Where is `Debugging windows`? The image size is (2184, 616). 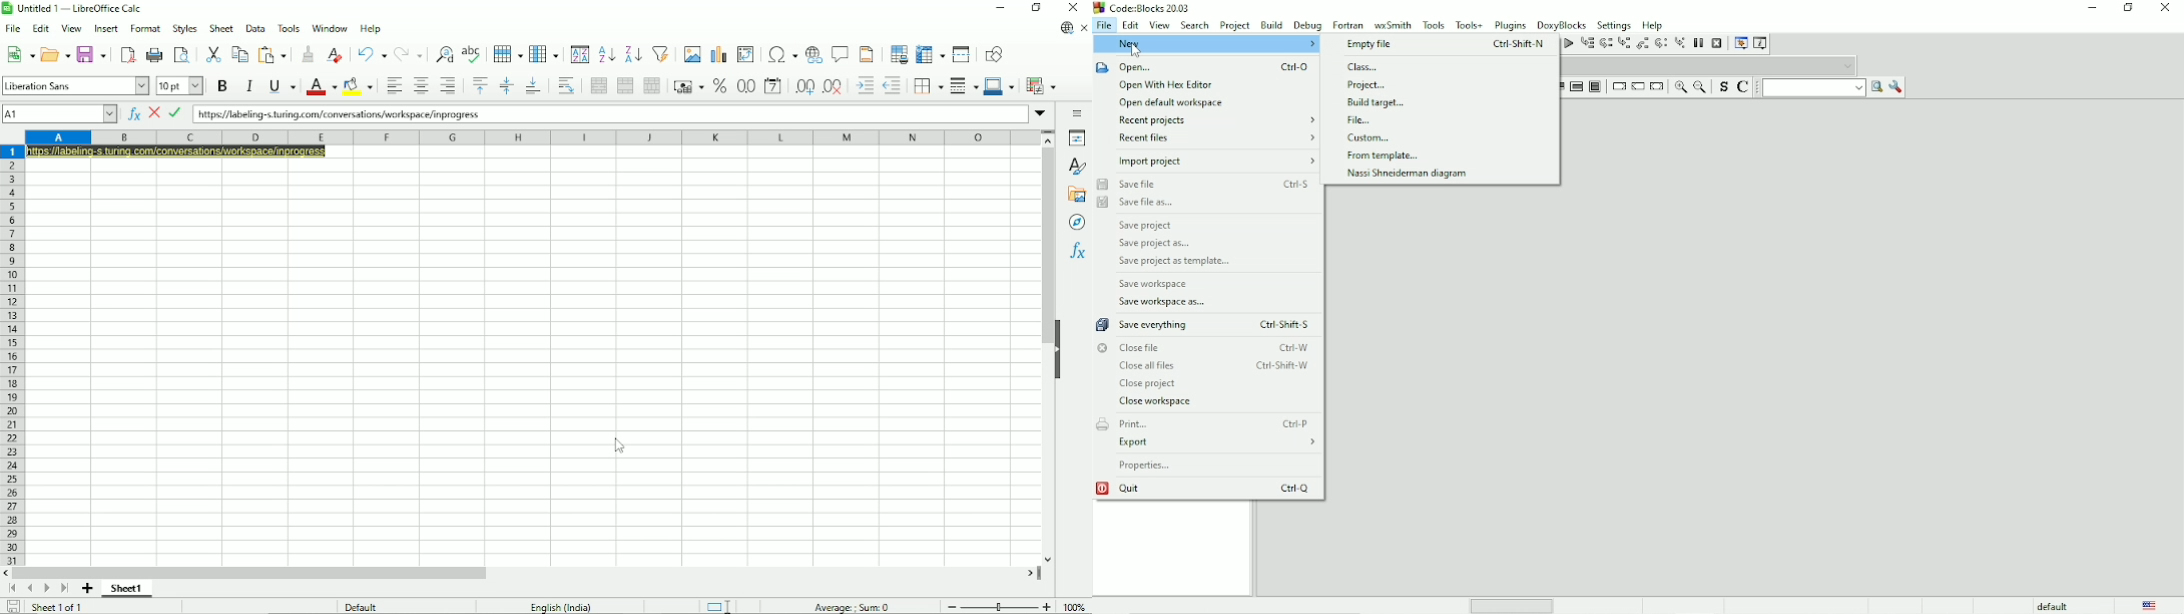 Debugging windows is located at coordinates (1740, 43).